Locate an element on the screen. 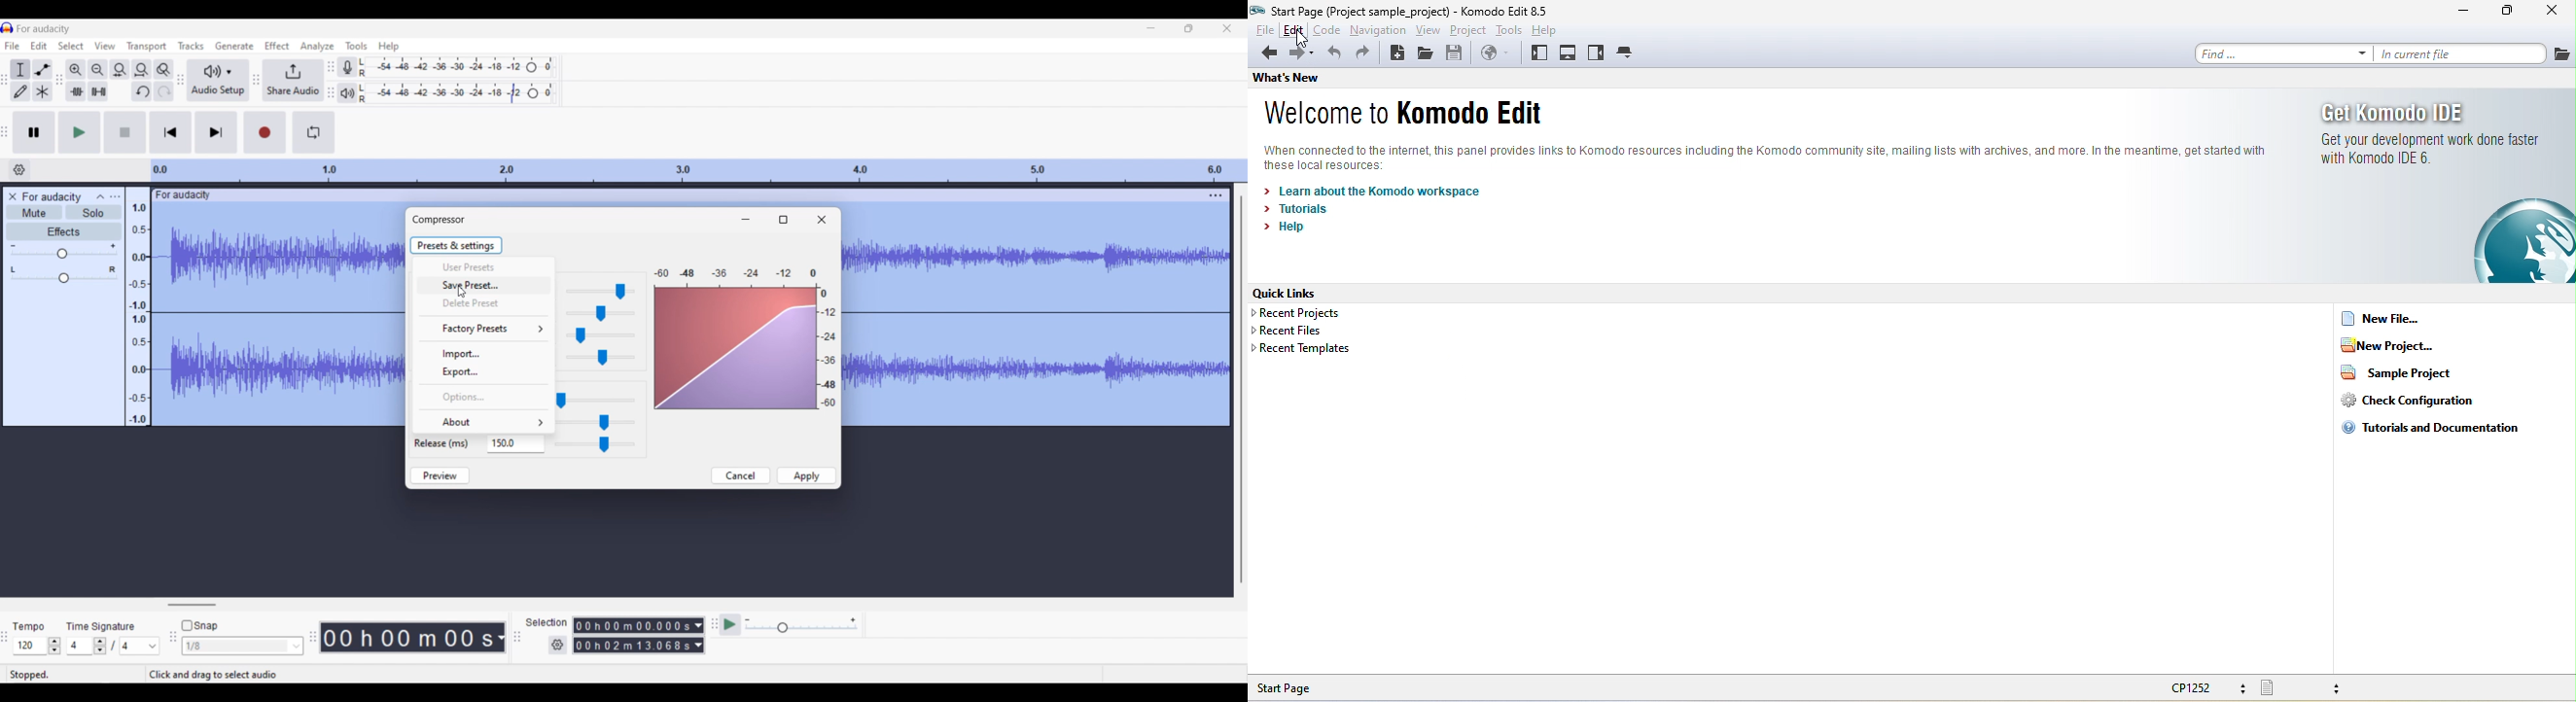 The height and width of the screenshot is (728, 2576). Horizontal slide bar is located at coordinates (192, 604).